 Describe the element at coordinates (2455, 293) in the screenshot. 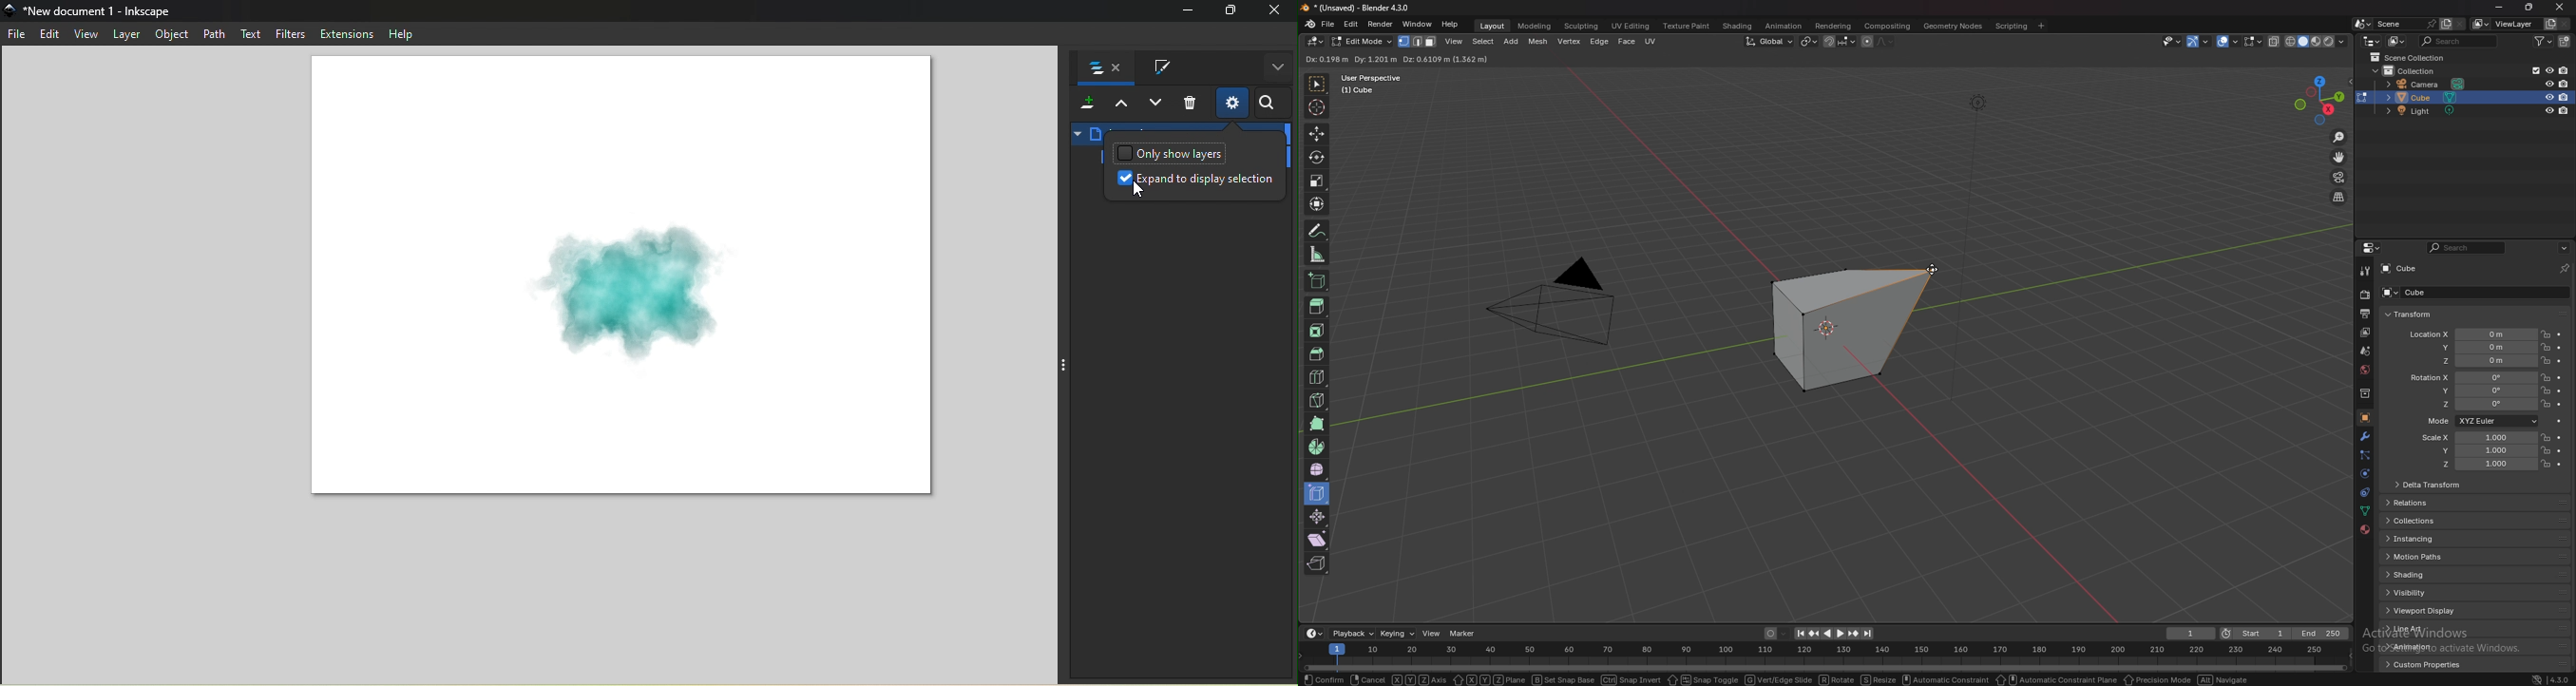

I see `cube` at that location.